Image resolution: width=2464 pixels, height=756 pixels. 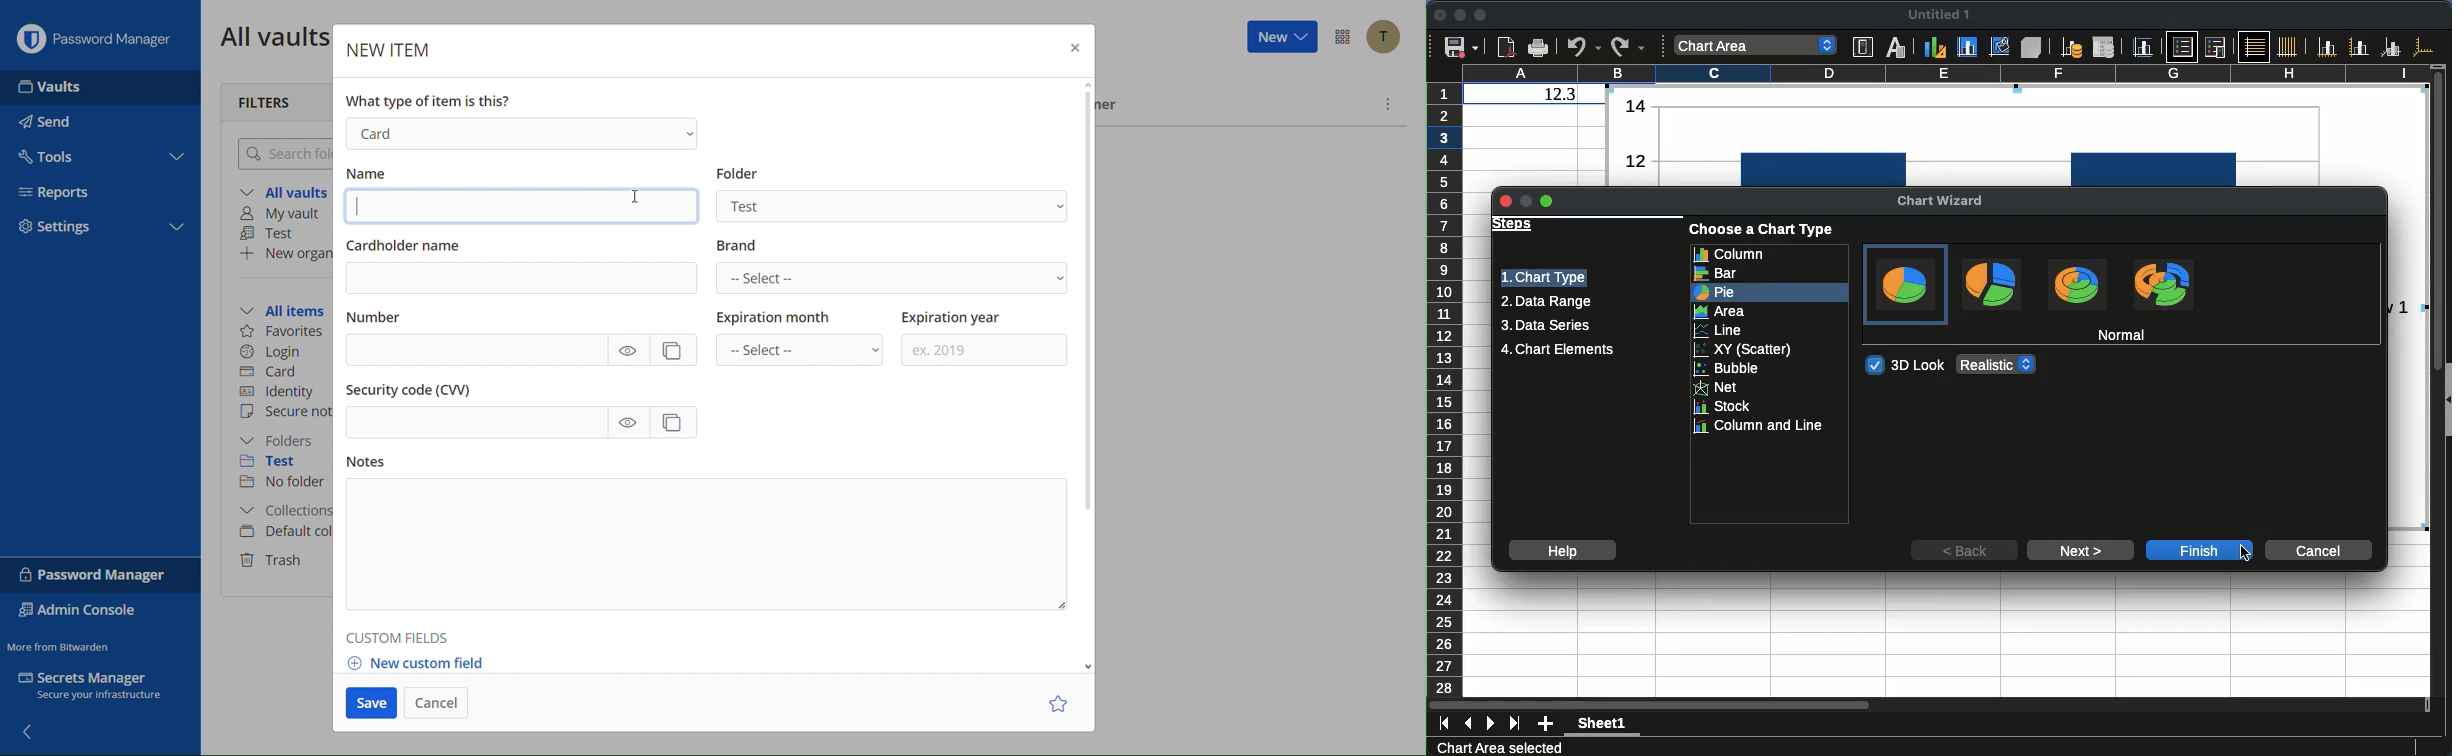 What do you see at coordinates (2182, 46) in the screenshot?
I see `Legend on/off, current selection` at bounding box center [2182, 46].